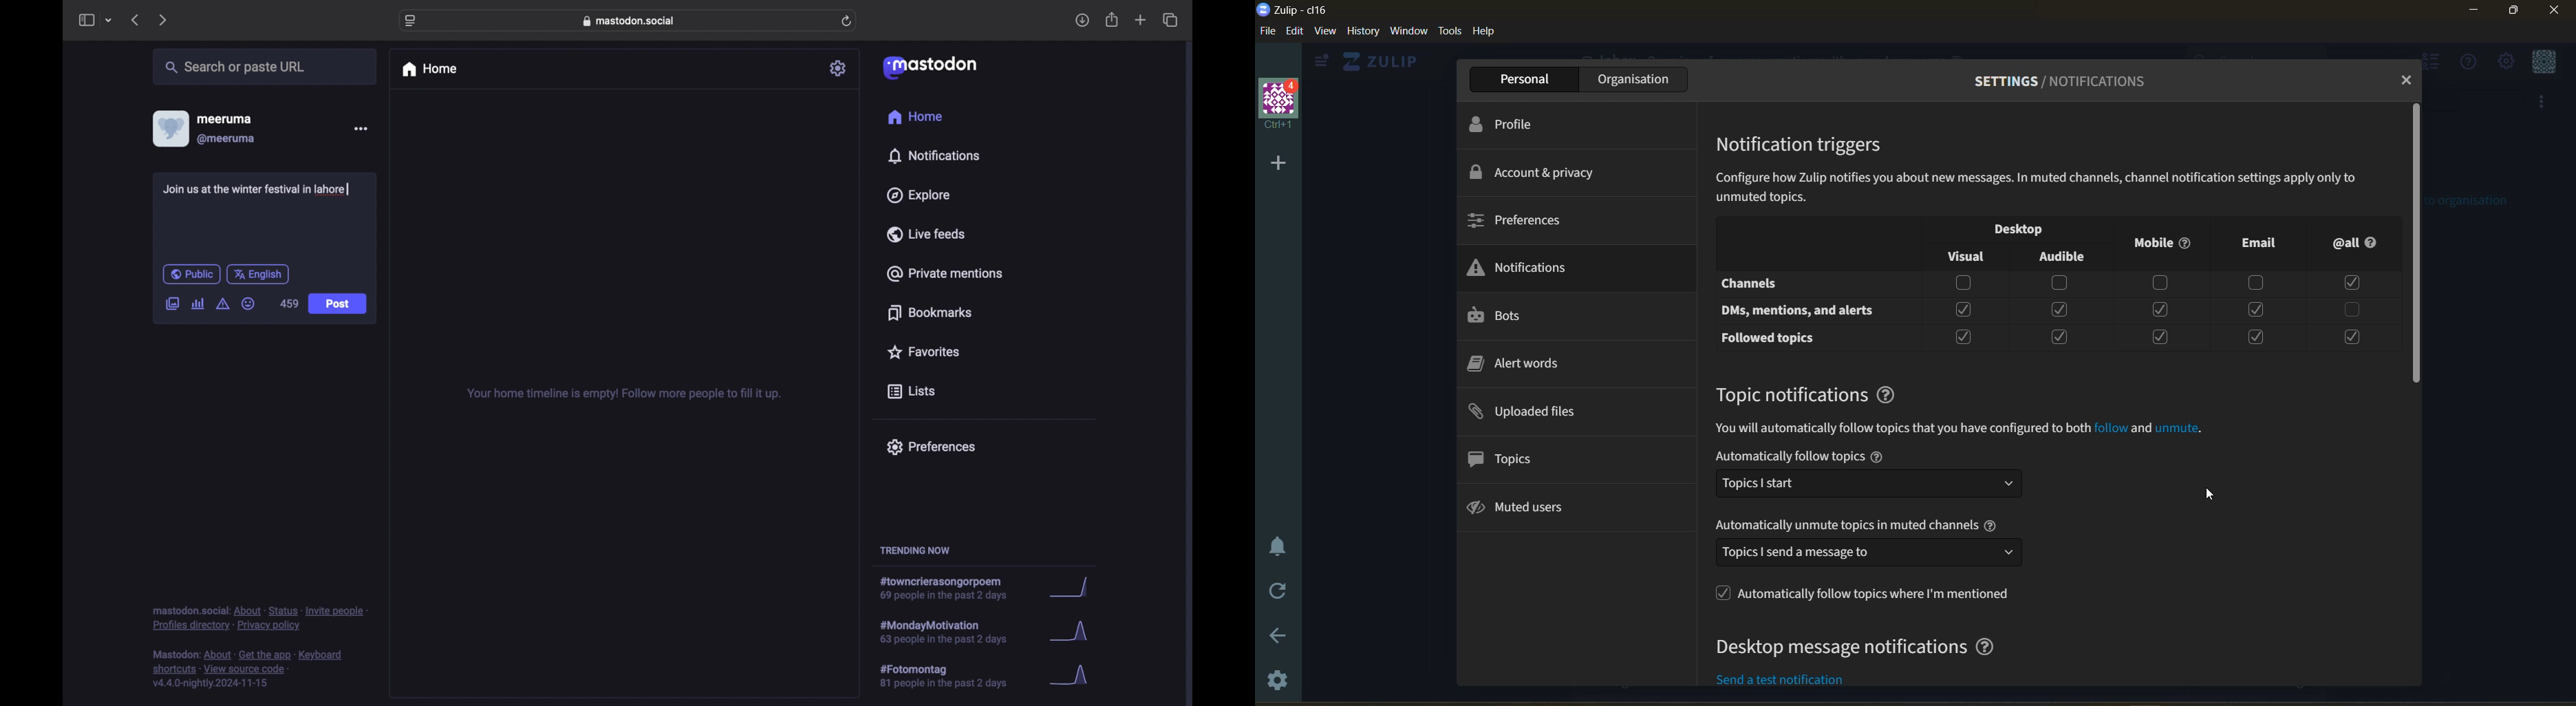  Describe the element at coordinates (922, 352) in the screenshot. I see `favorites` at that location.